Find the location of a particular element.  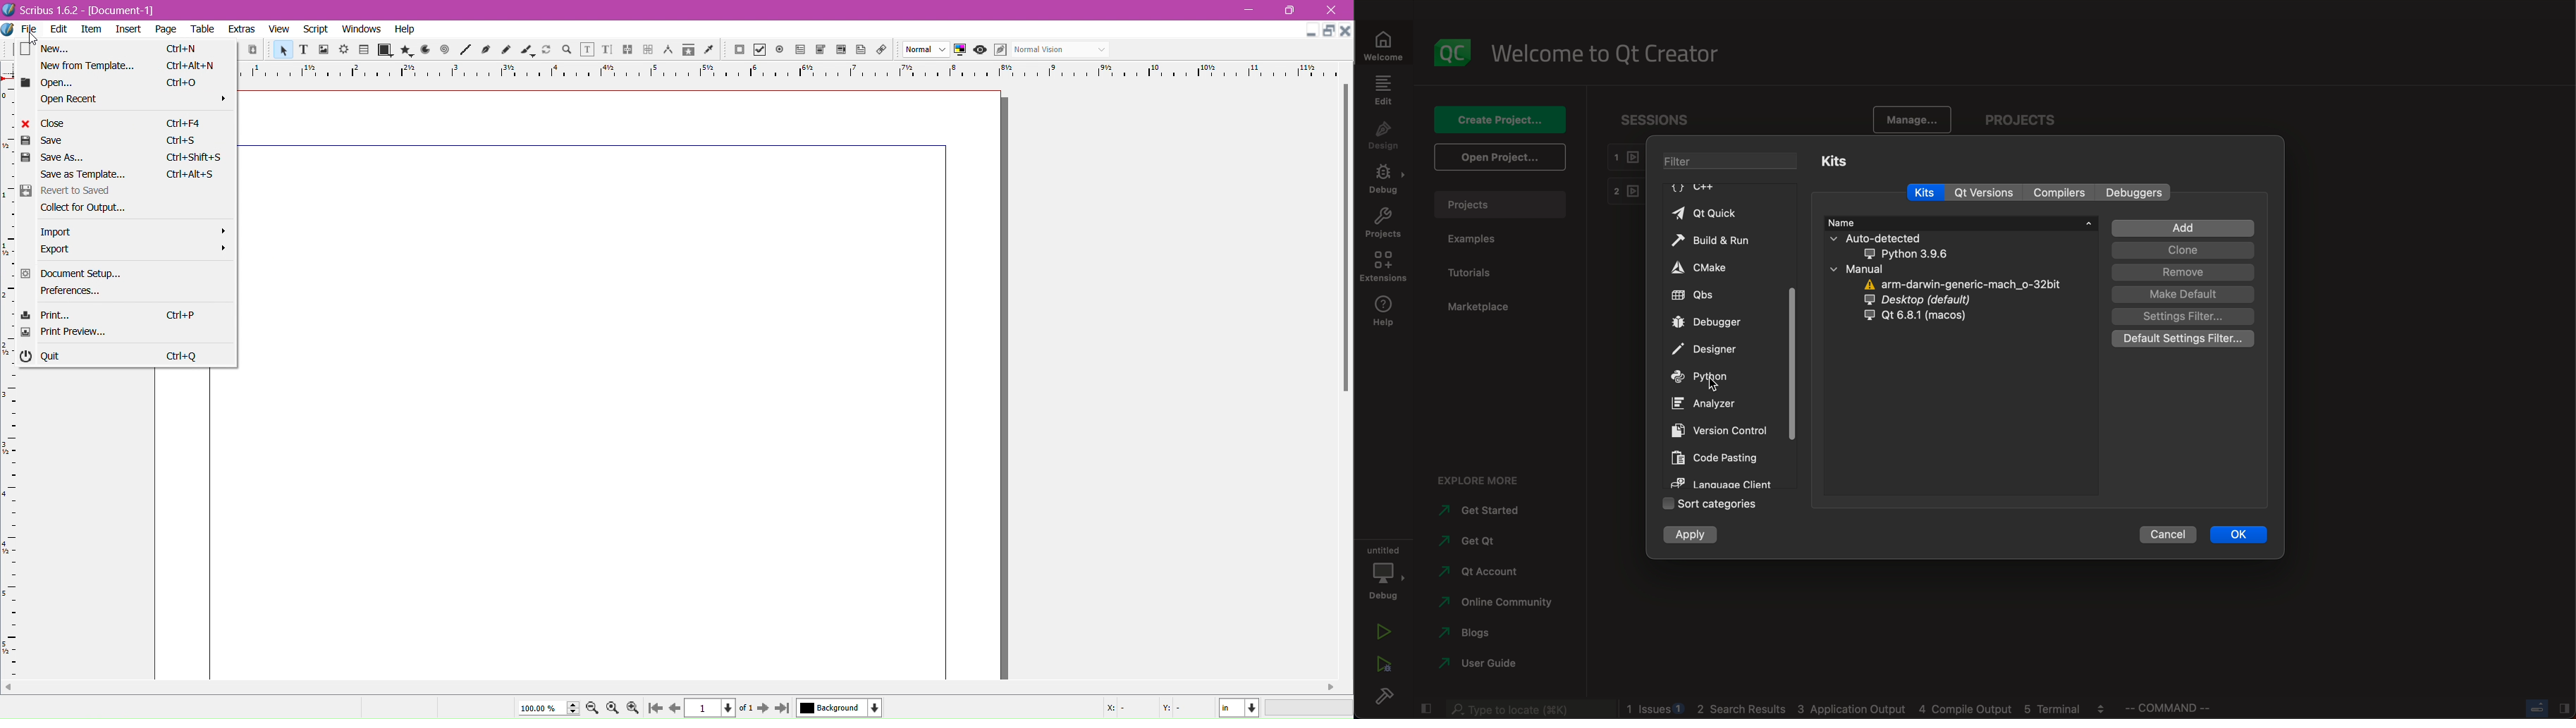

Shape is located at coordinates (384, 50).